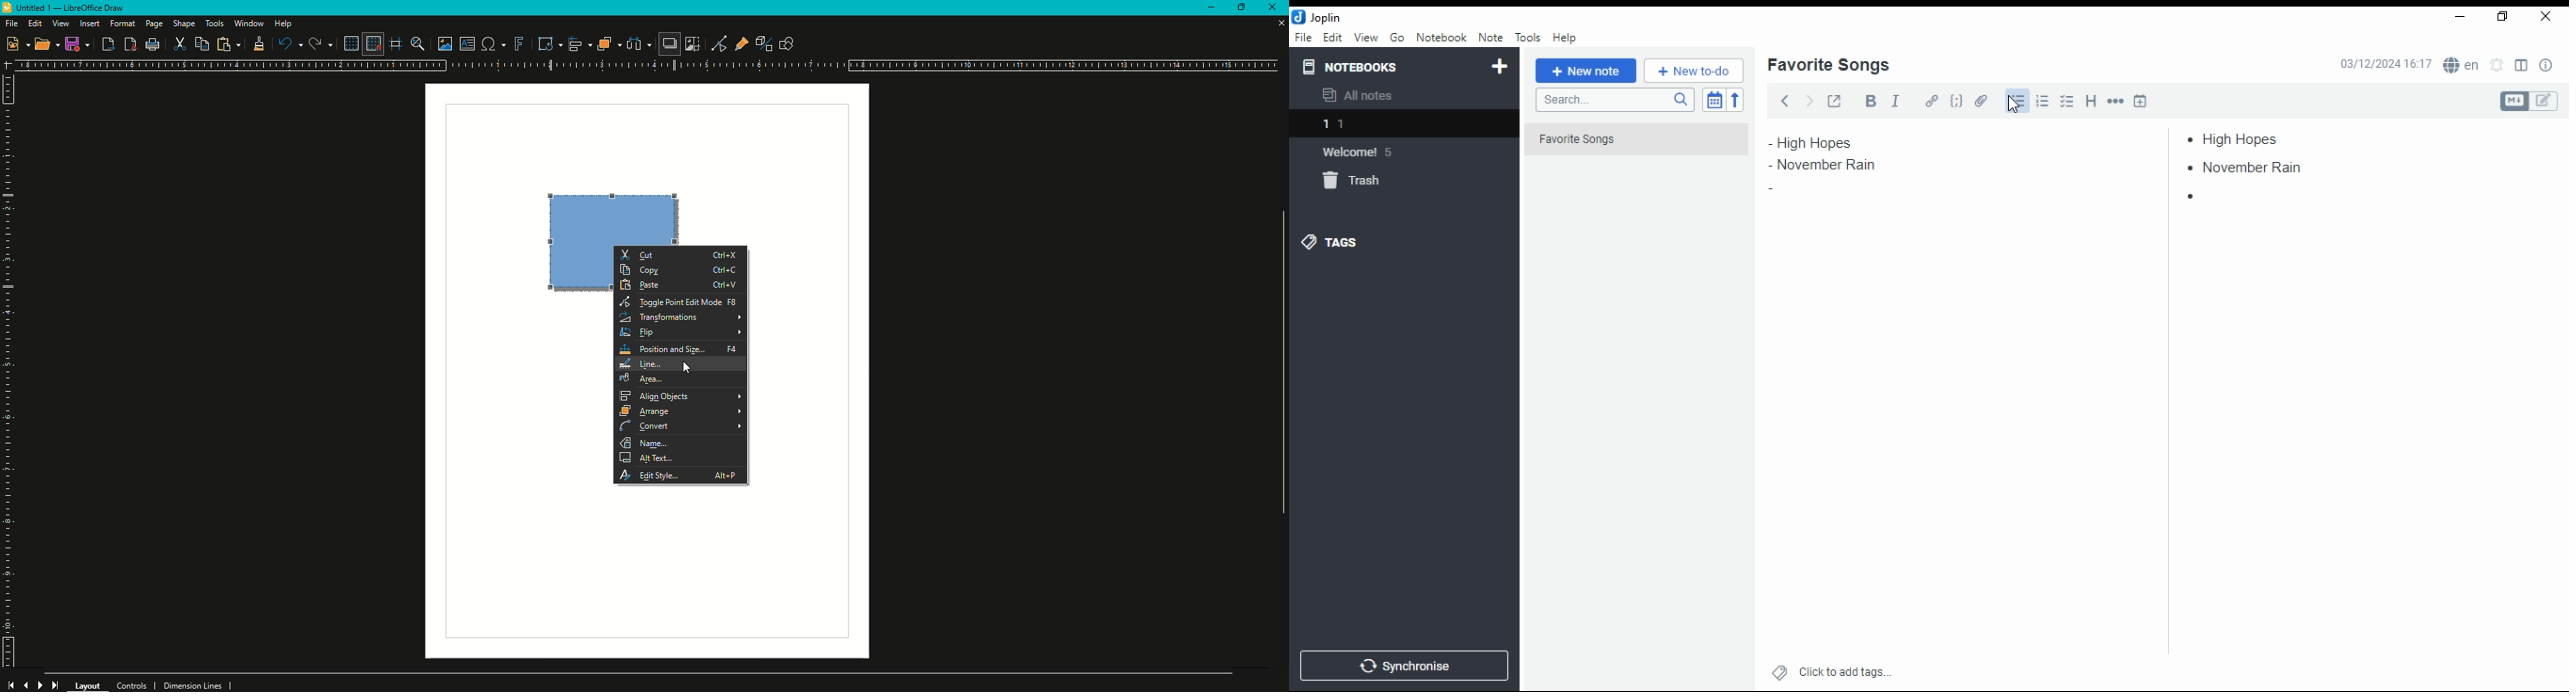  What do you see at coordinates (2529, 101) in the screenshot?
I see `toggle editors` at bounding box center [2529, 101].